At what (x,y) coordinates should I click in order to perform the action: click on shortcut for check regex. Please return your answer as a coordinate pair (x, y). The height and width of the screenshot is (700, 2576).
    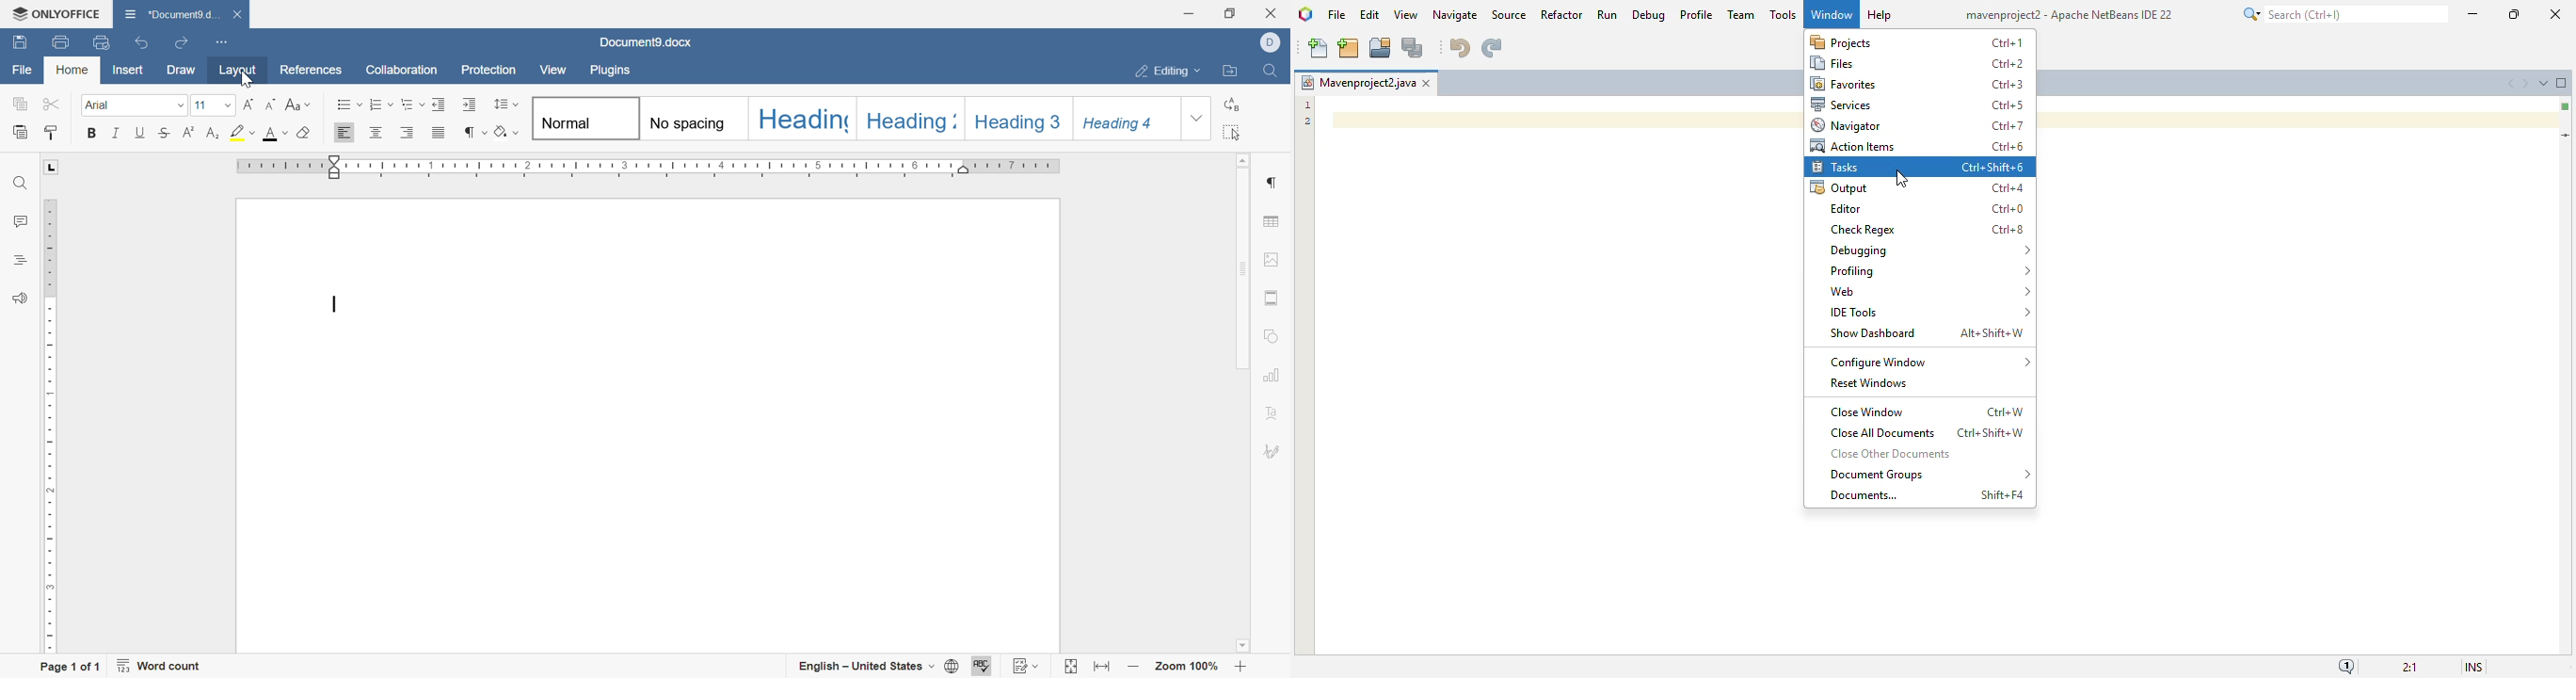
    Looking at the image, I should click on (2008, 230).